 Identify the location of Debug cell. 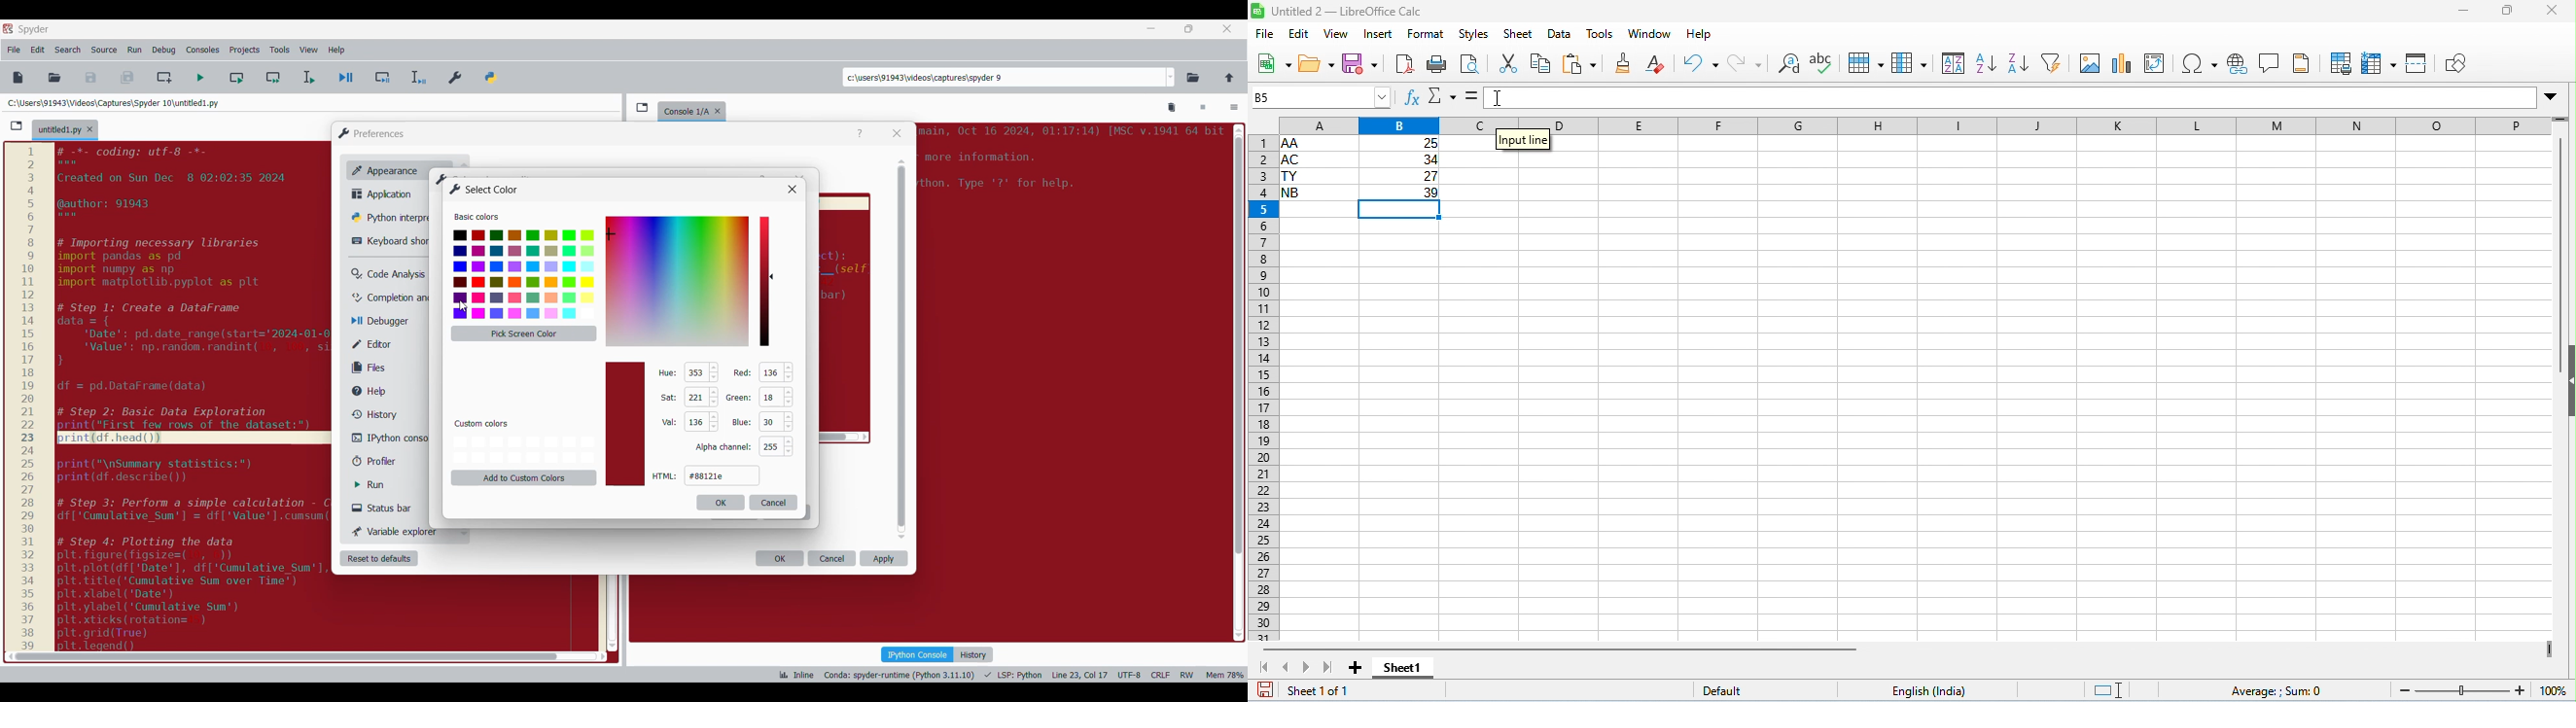
(383, 77).